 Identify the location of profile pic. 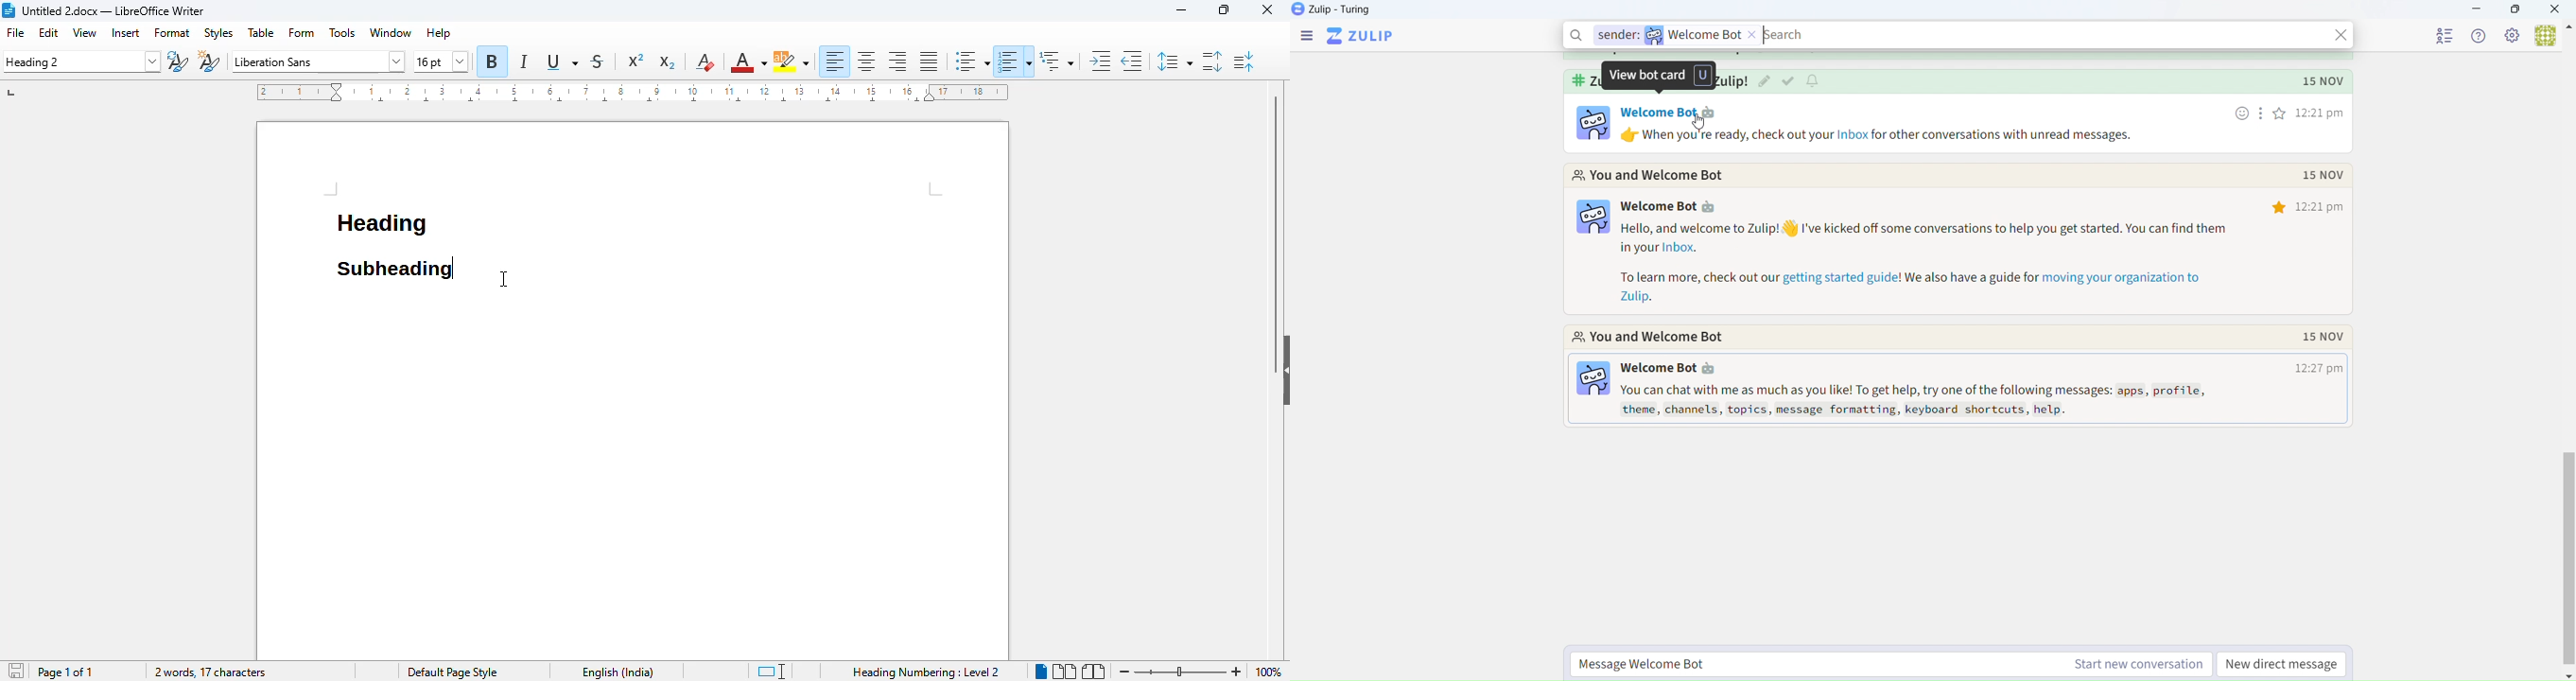
(1593, 379).